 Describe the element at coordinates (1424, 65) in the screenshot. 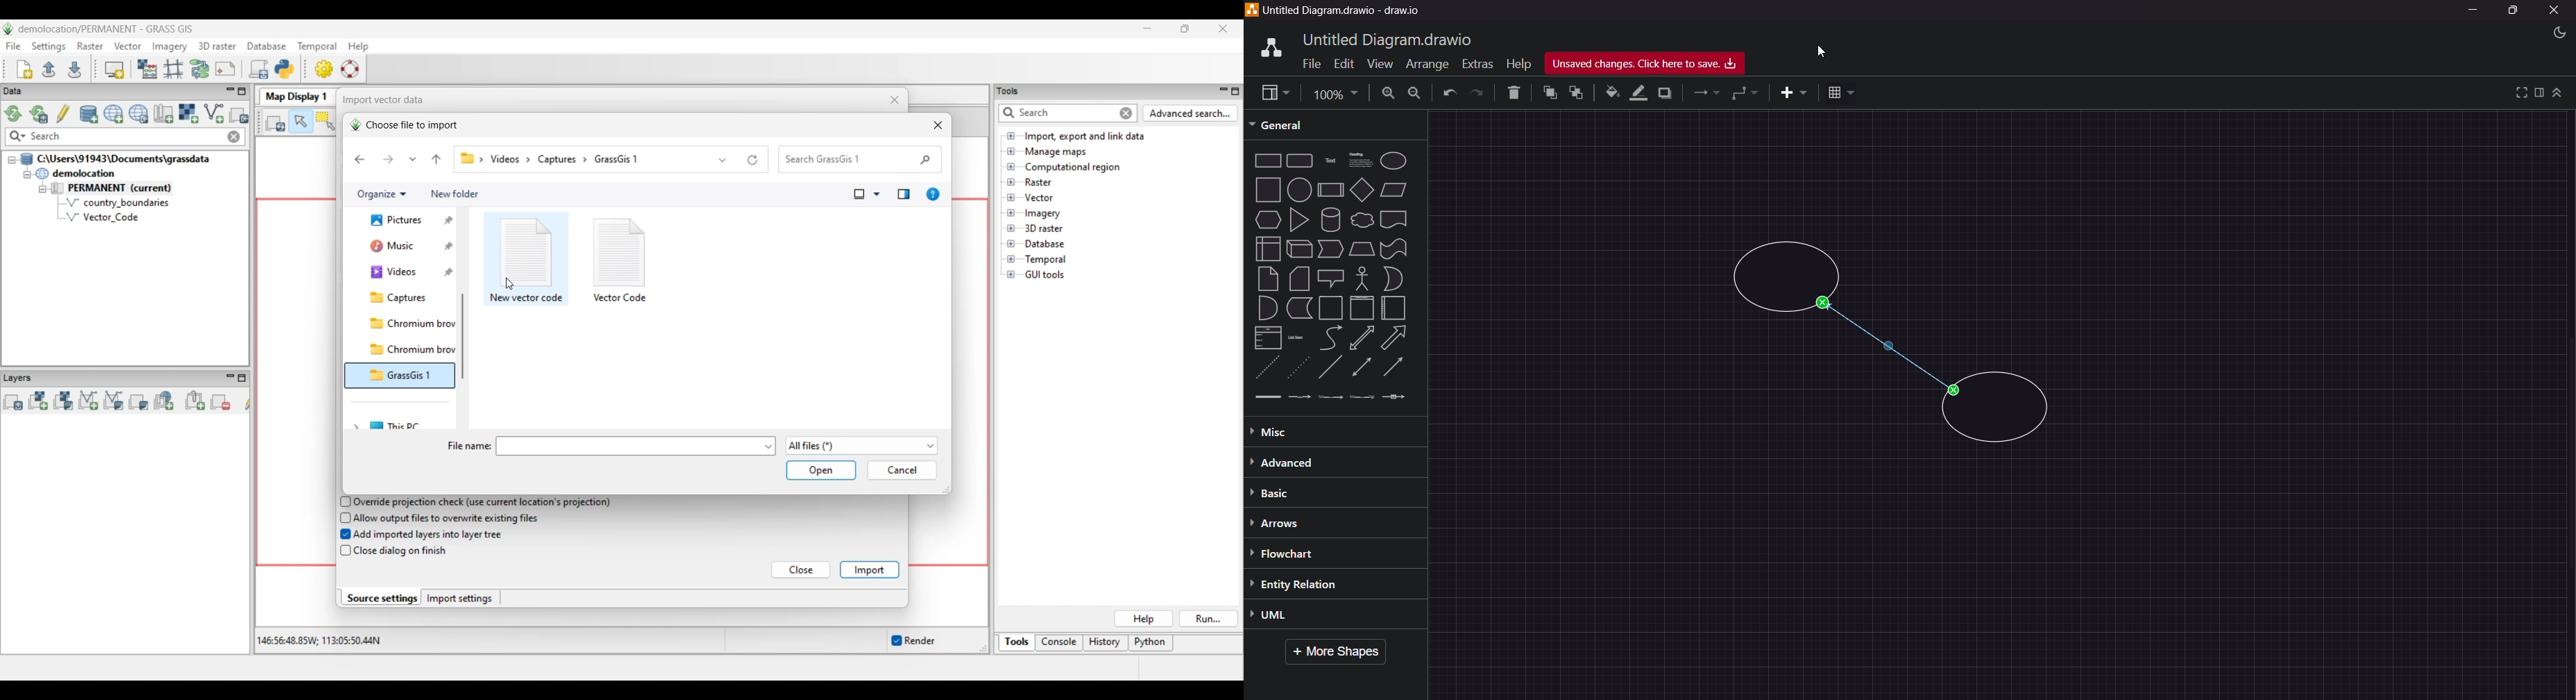

I see `Arrange` at that location.